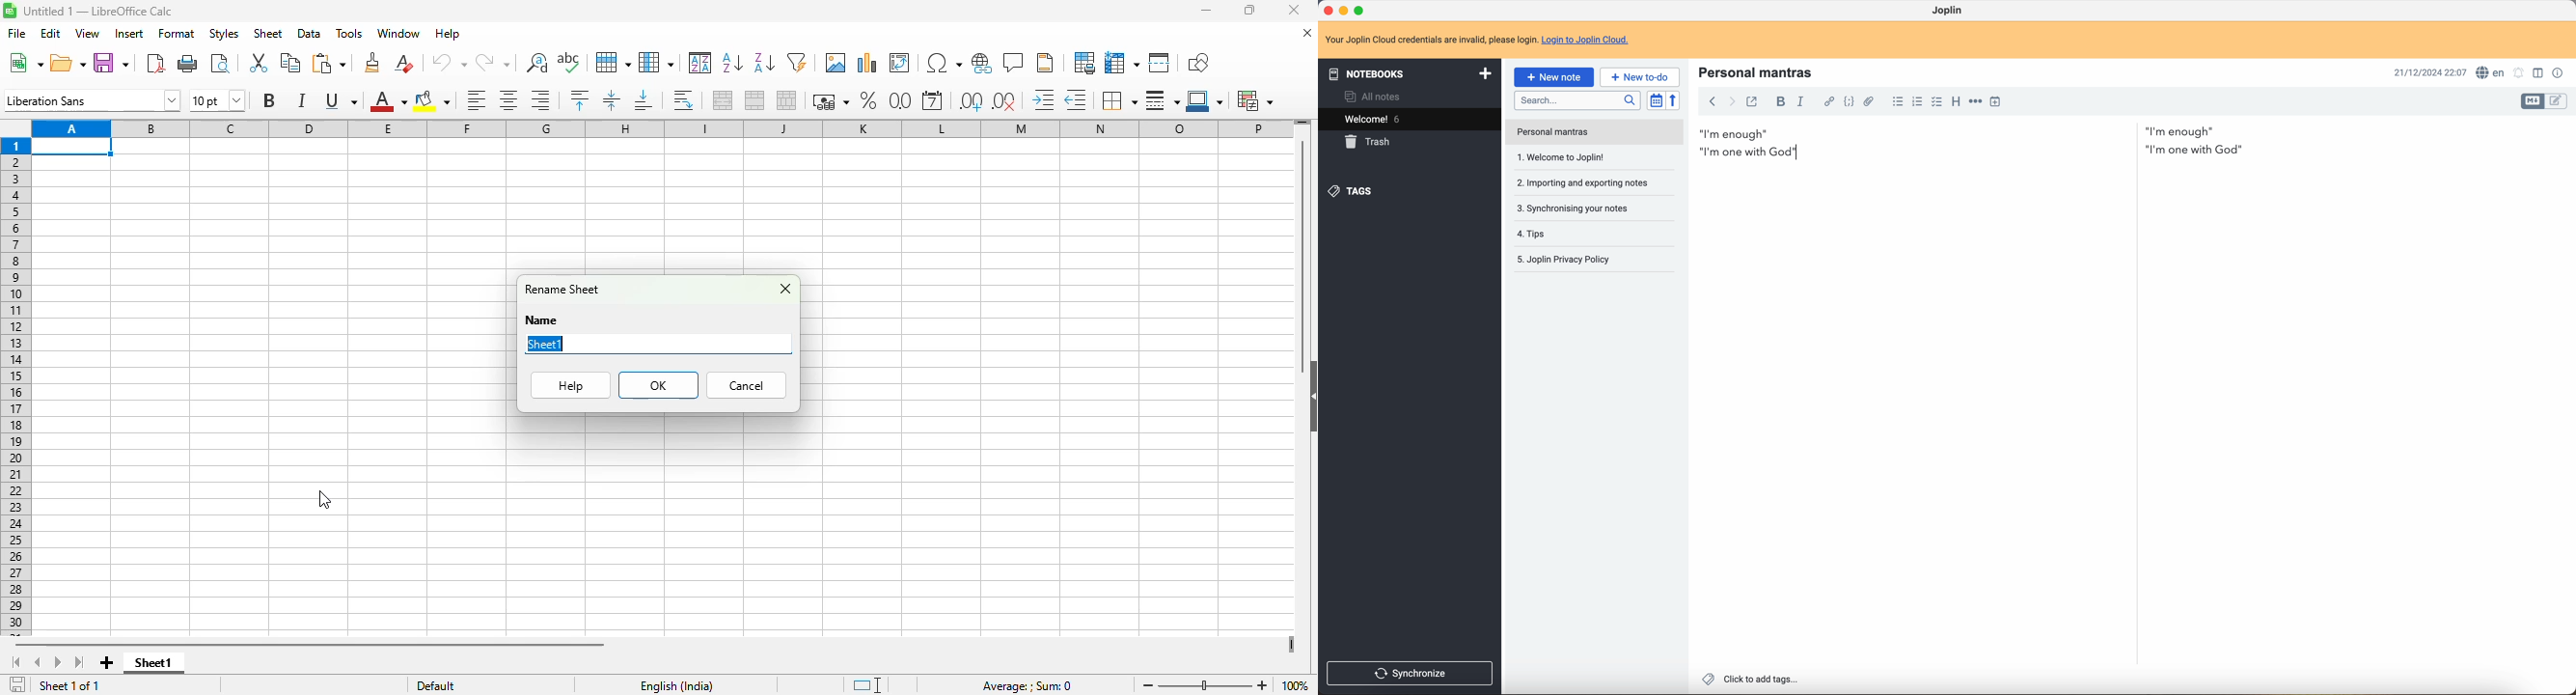 This screenshot has width=2576, height=700. Describe the element at coordinates (1749, 680) in the screenshot. I see `click to add tags` at that location.